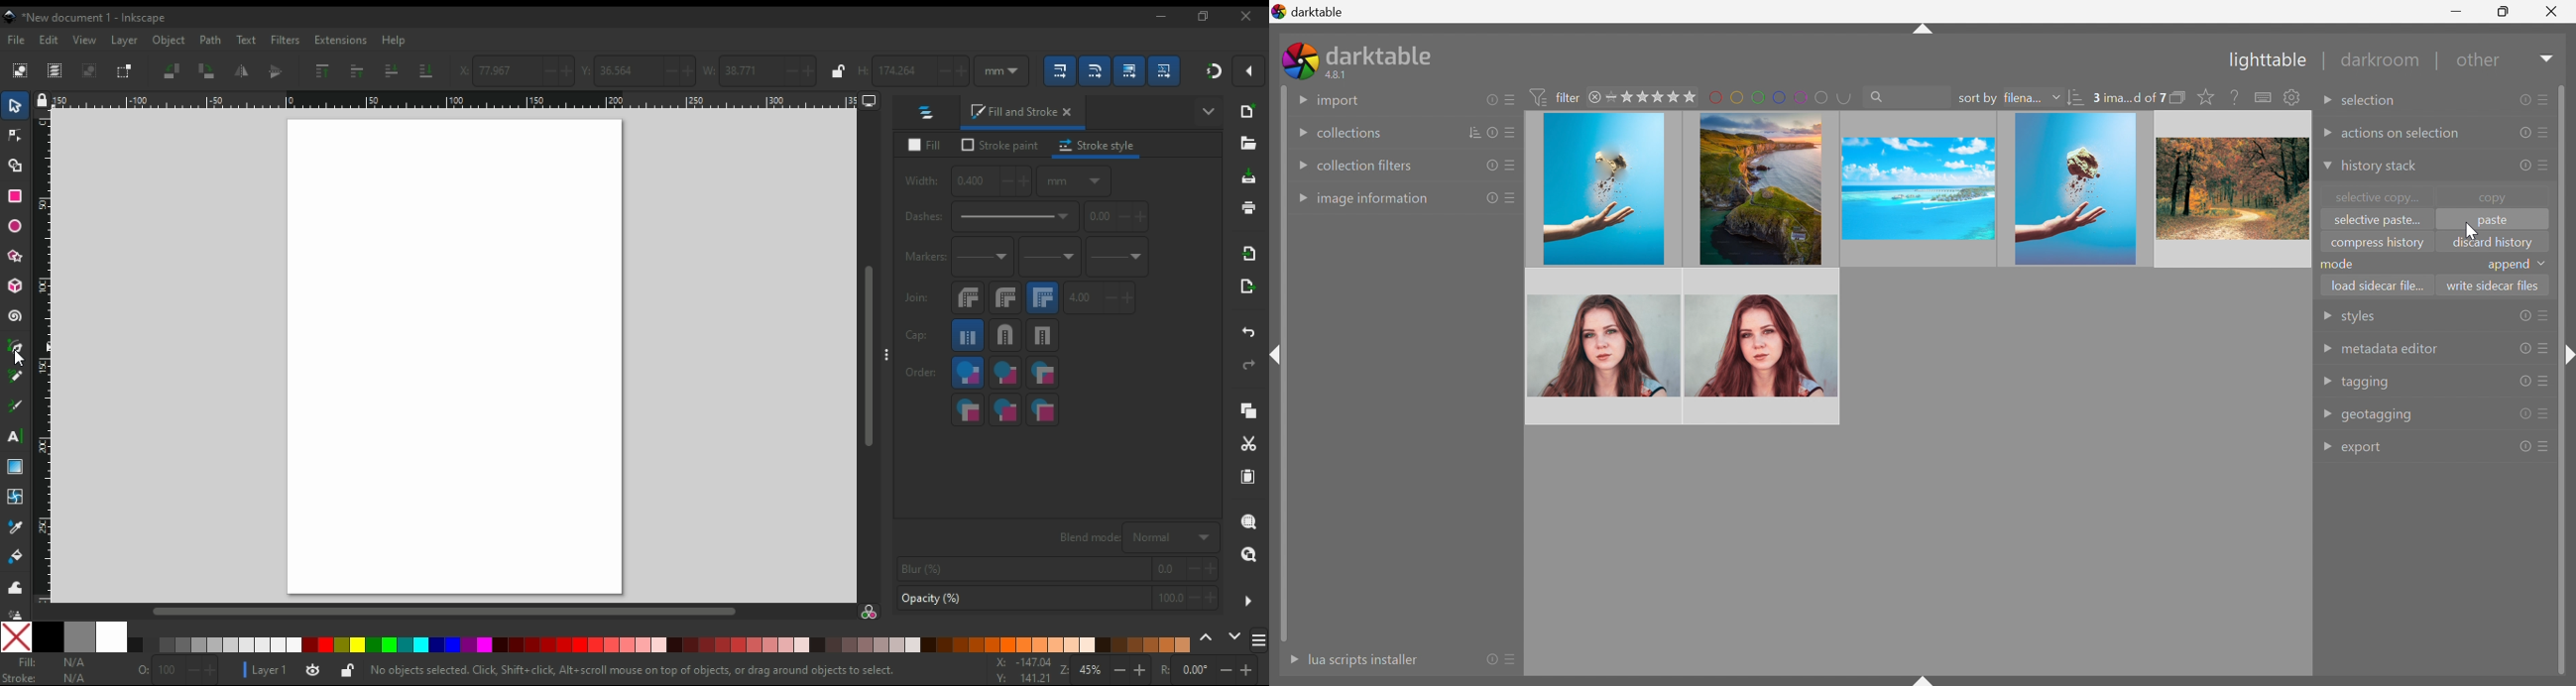 The image size is (2576, 700). What do you see at coordinates (1652, 97) in the screenshot?
I see `range rating` at bounding box center [1652, 97].